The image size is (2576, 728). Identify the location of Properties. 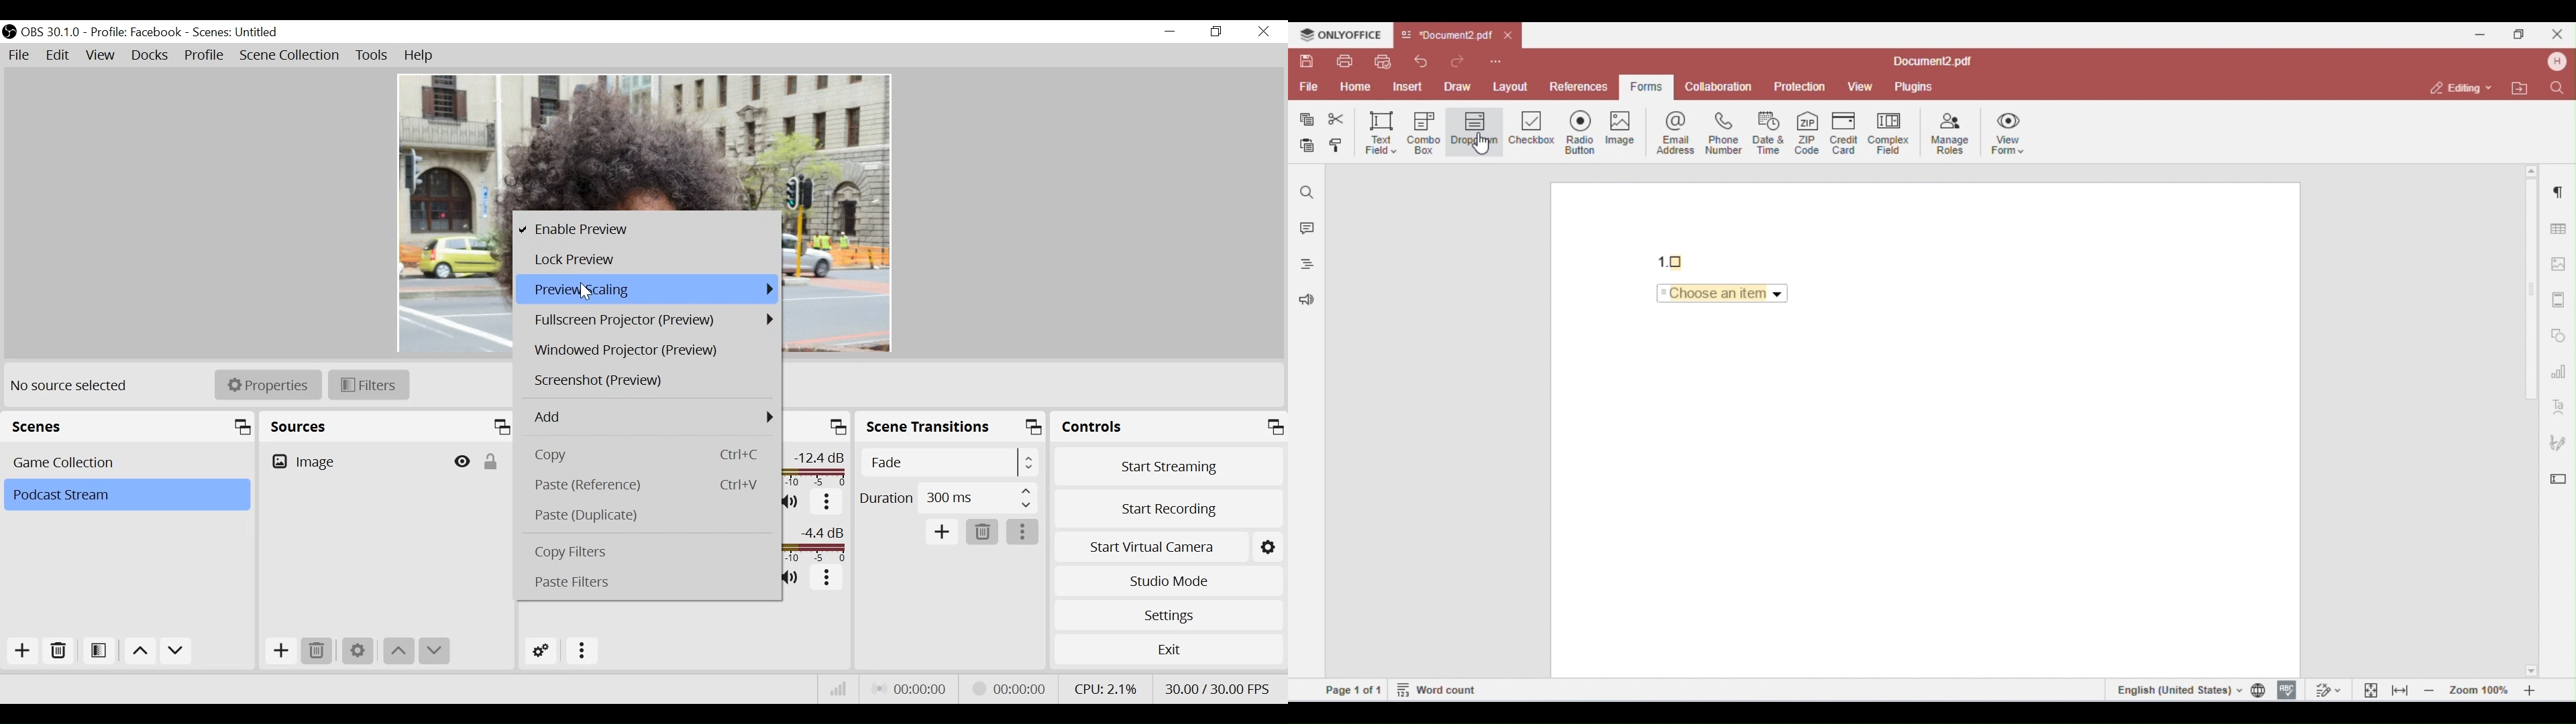
(268, 385).